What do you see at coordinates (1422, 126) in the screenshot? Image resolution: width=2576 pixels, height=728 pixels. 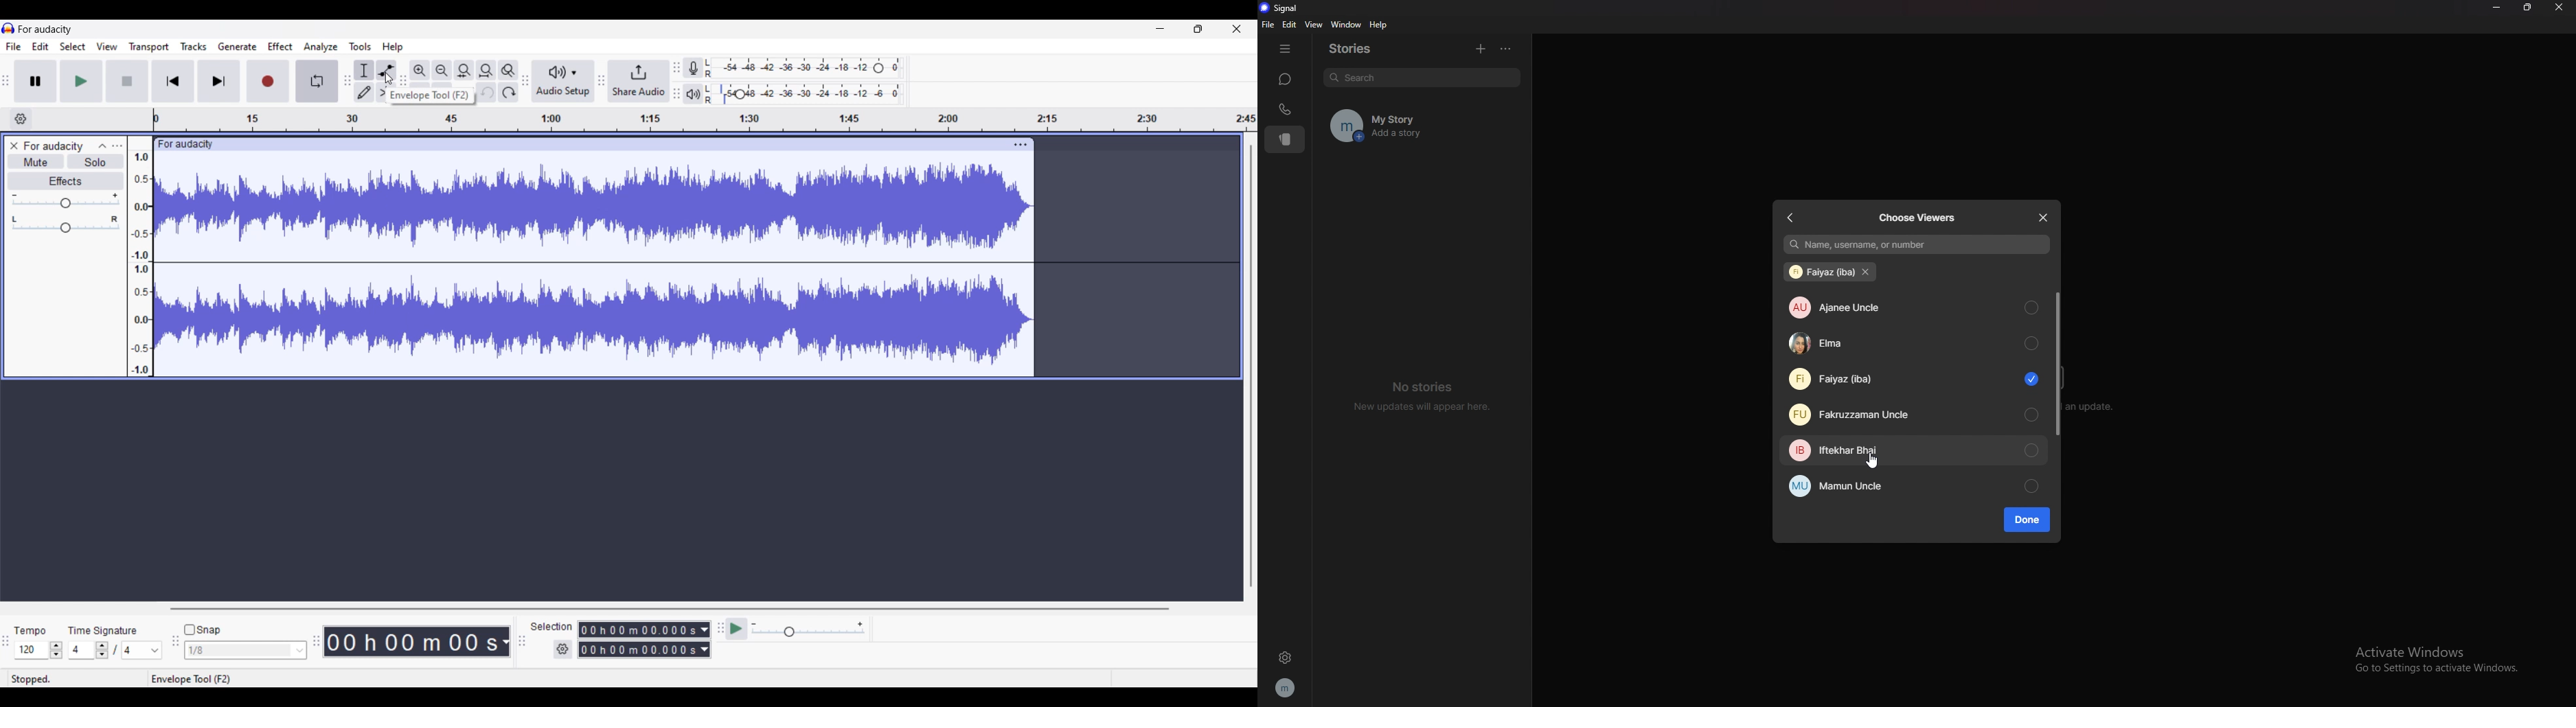 I see `my story` at bounding box center [1422, 126].